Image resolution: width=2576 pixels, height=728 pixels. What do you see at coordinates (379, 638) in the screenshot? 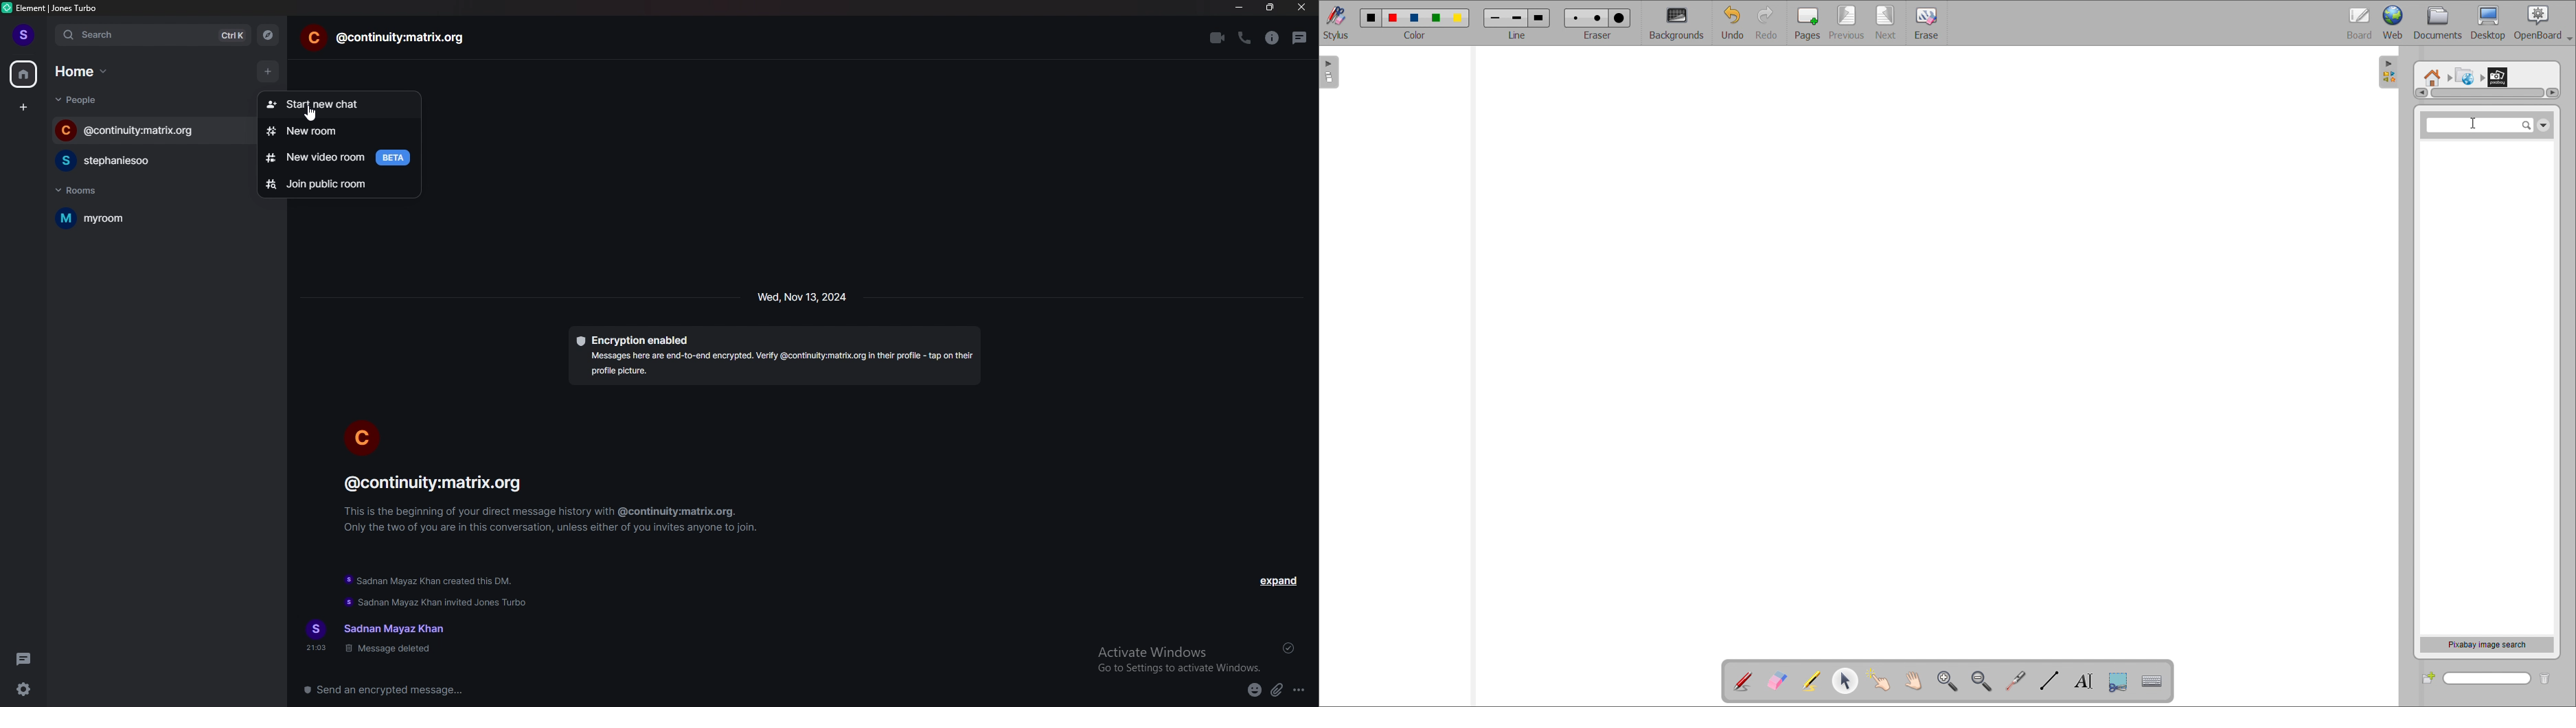
I see `text` at bounding box center [379, 638].